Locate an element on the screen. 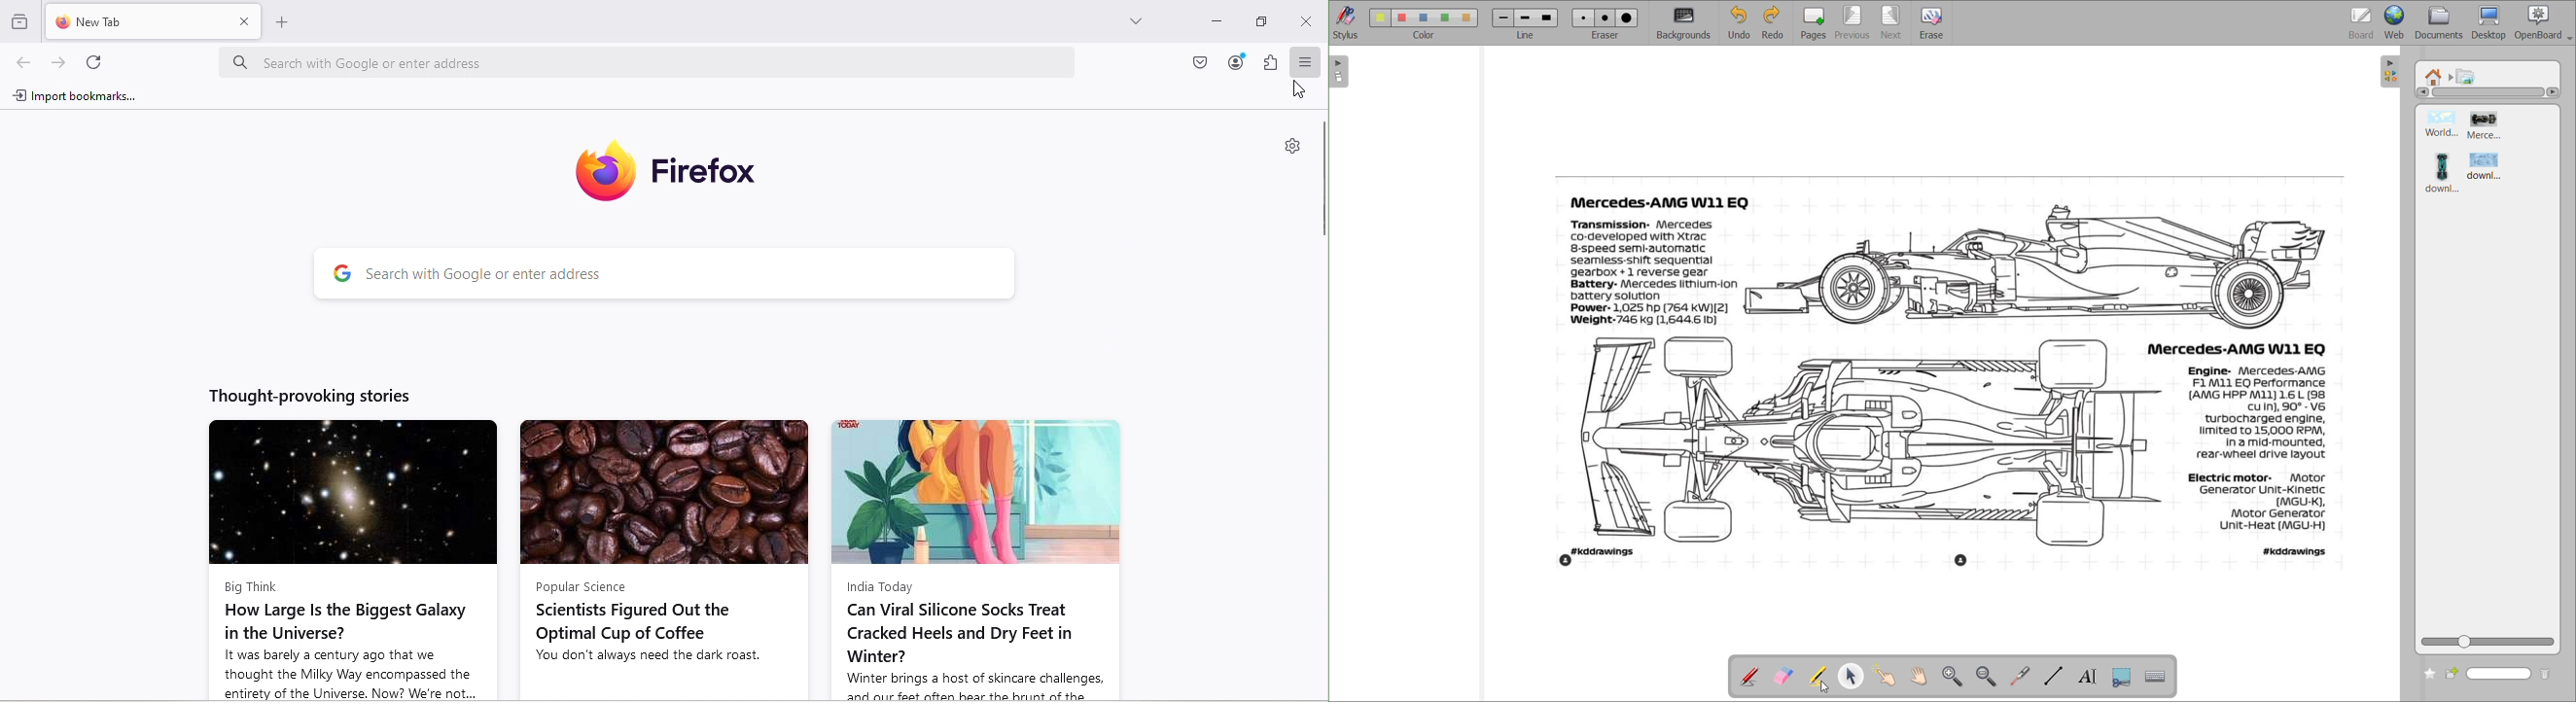 The width and height of the screenshot is (2576, 728). Go forward one page is located at coordinates (57, 63).